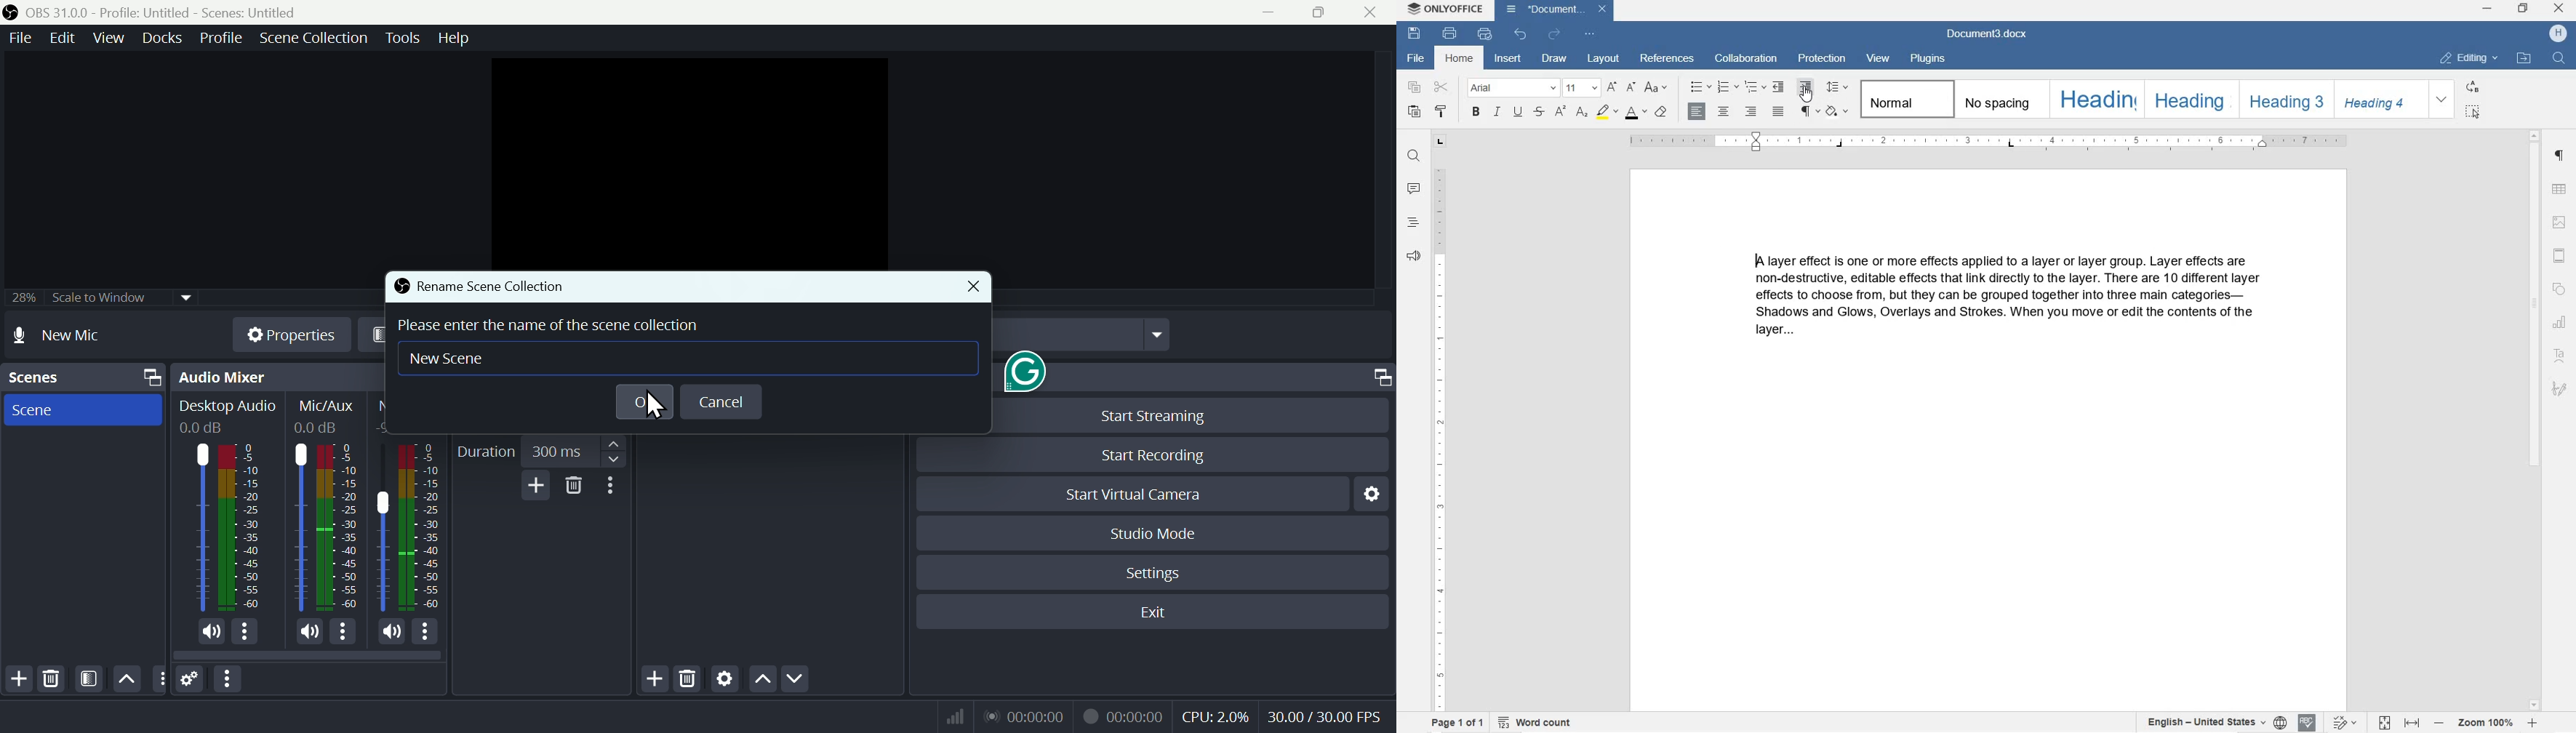  Describe the element at coordinates (2532, 420) in the screenshot. I see `SCROLLBAR` at that location.